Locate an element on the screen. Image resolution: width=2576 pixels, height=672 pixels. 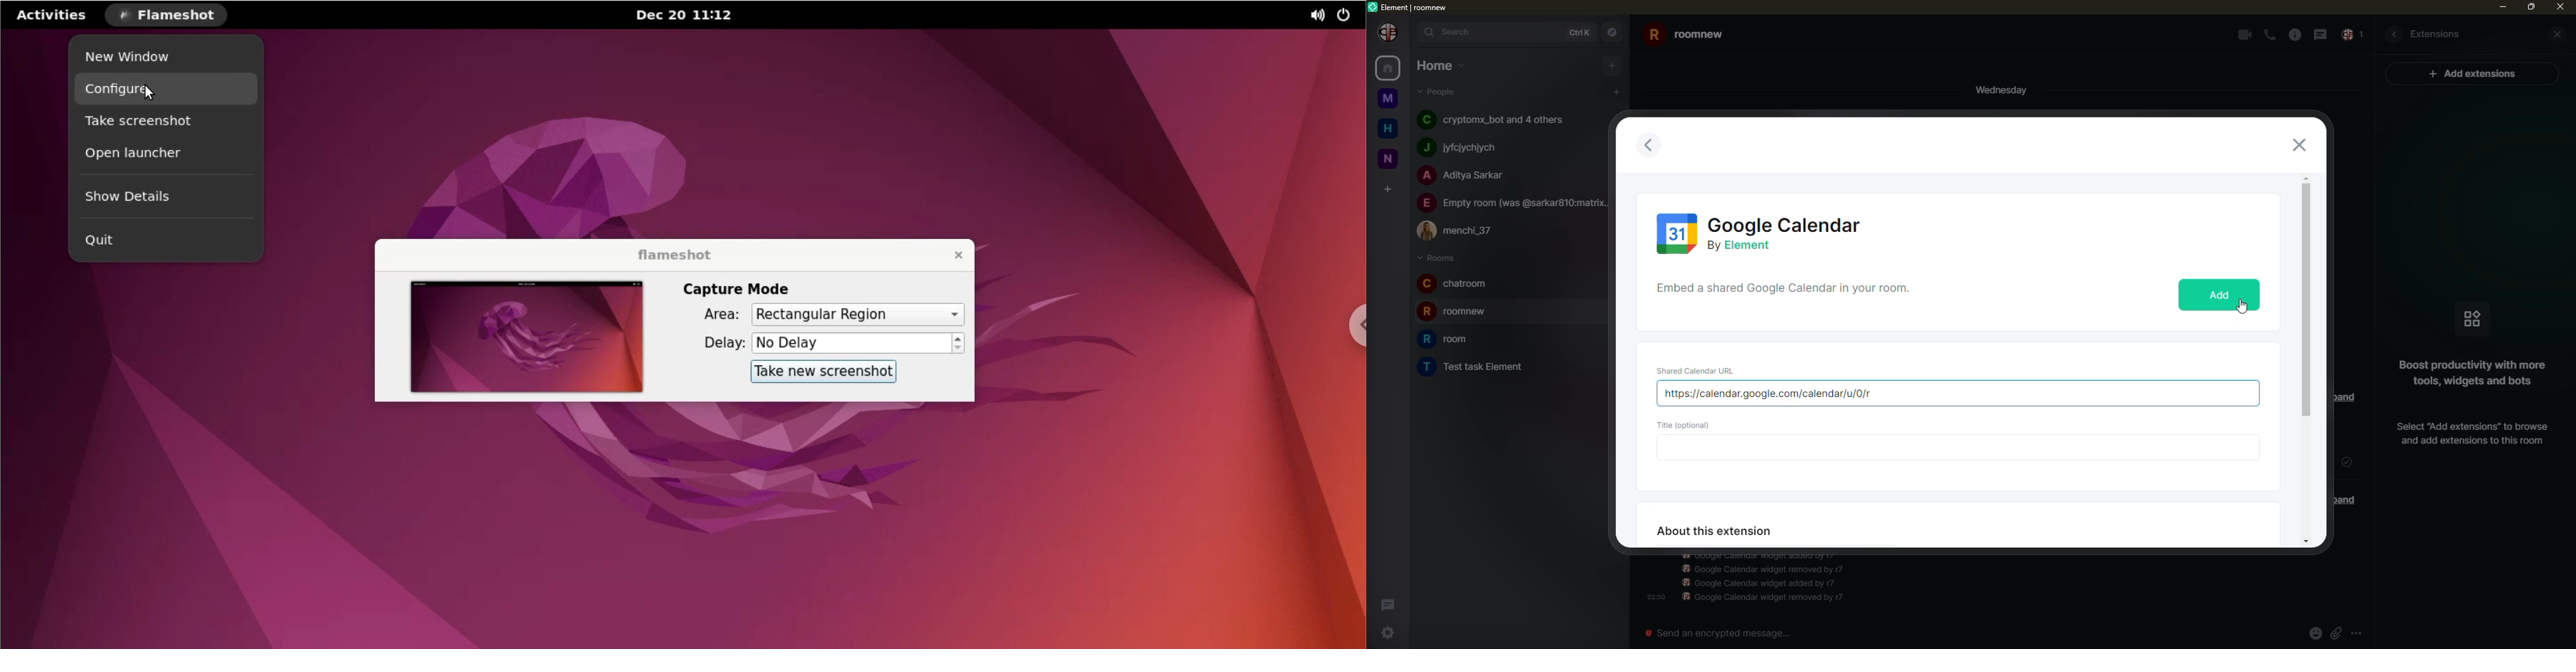
settings is located at coordinates (1391, 636).